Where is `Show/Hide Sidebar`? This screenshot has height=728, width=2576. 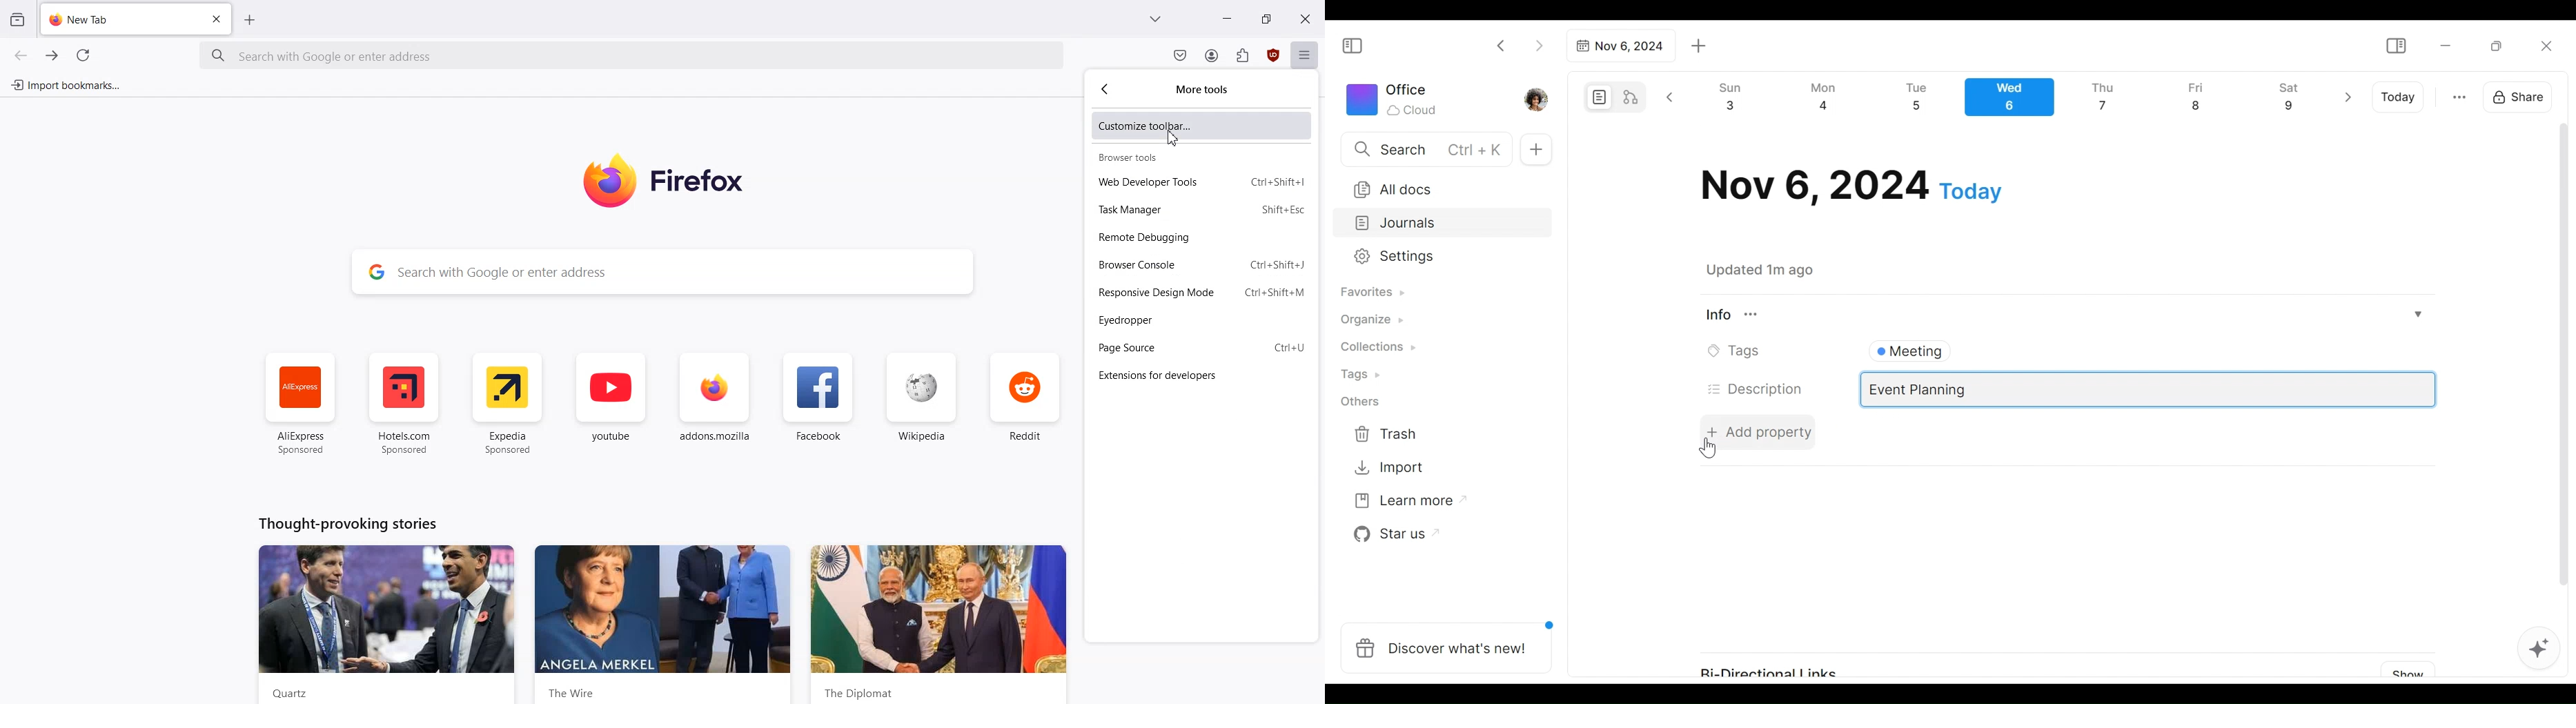 Show/Hide Sidebar is located at coordinates (2396, 46).